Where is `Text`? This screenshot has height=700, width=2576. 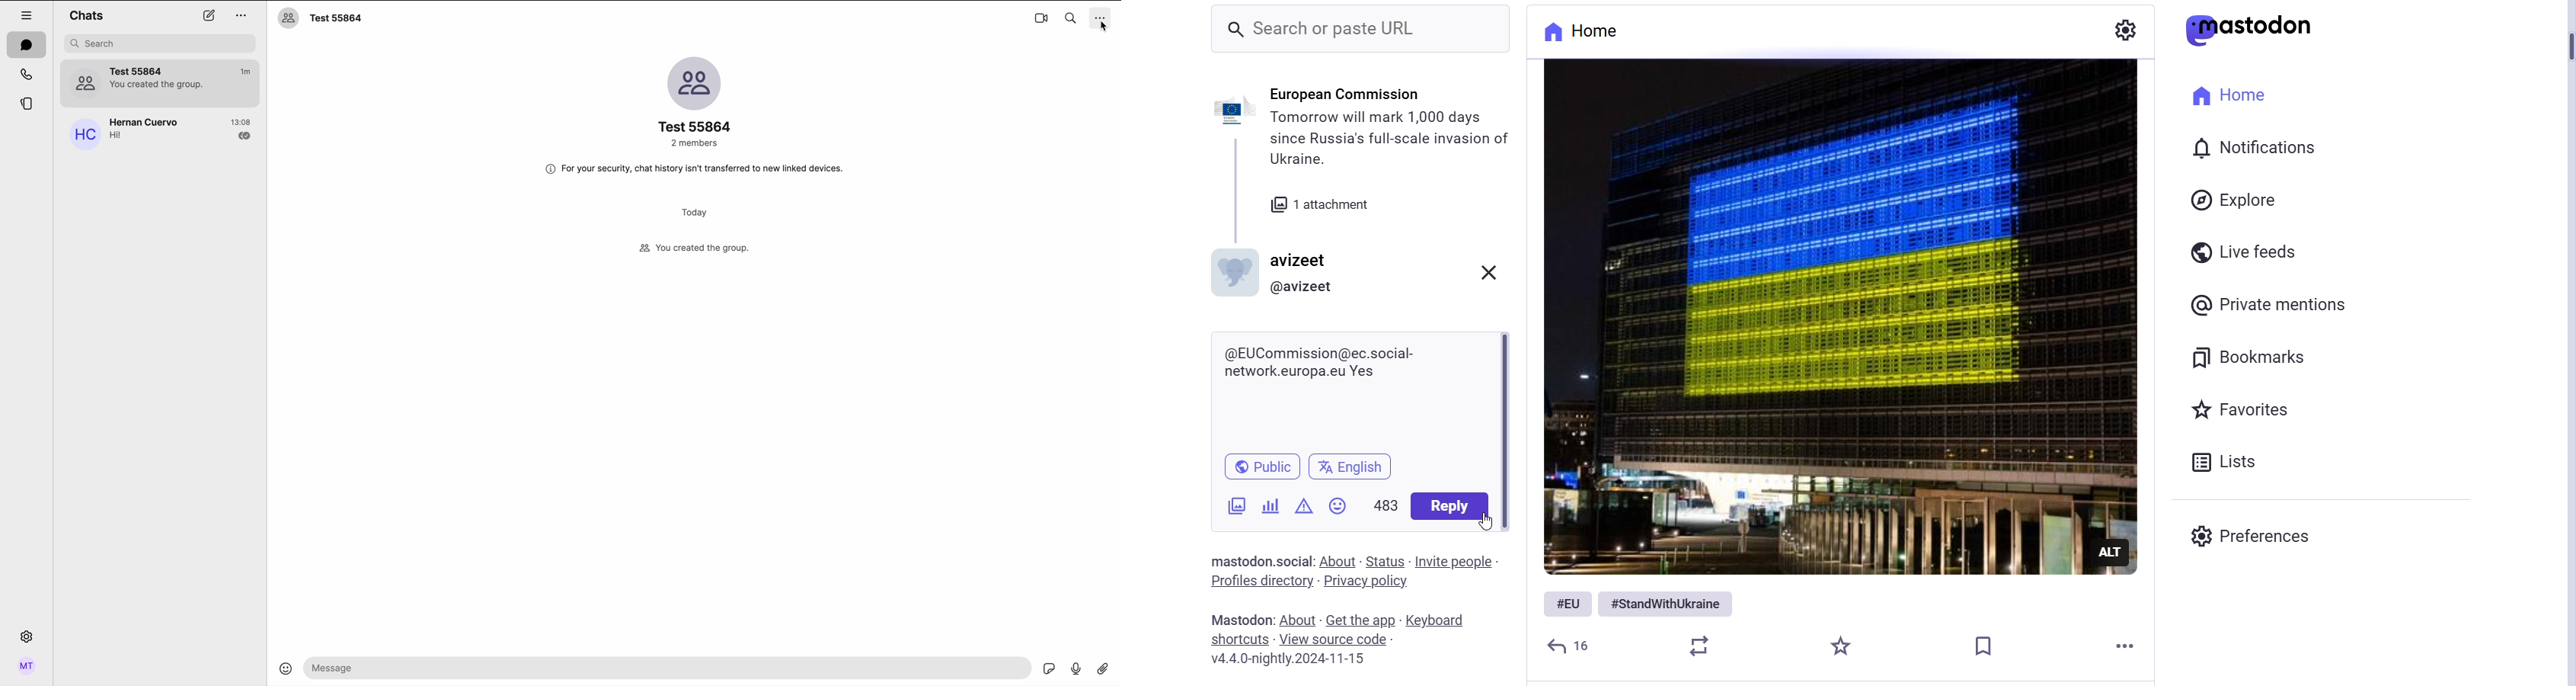
Text is located at coordinates (1263, 562).